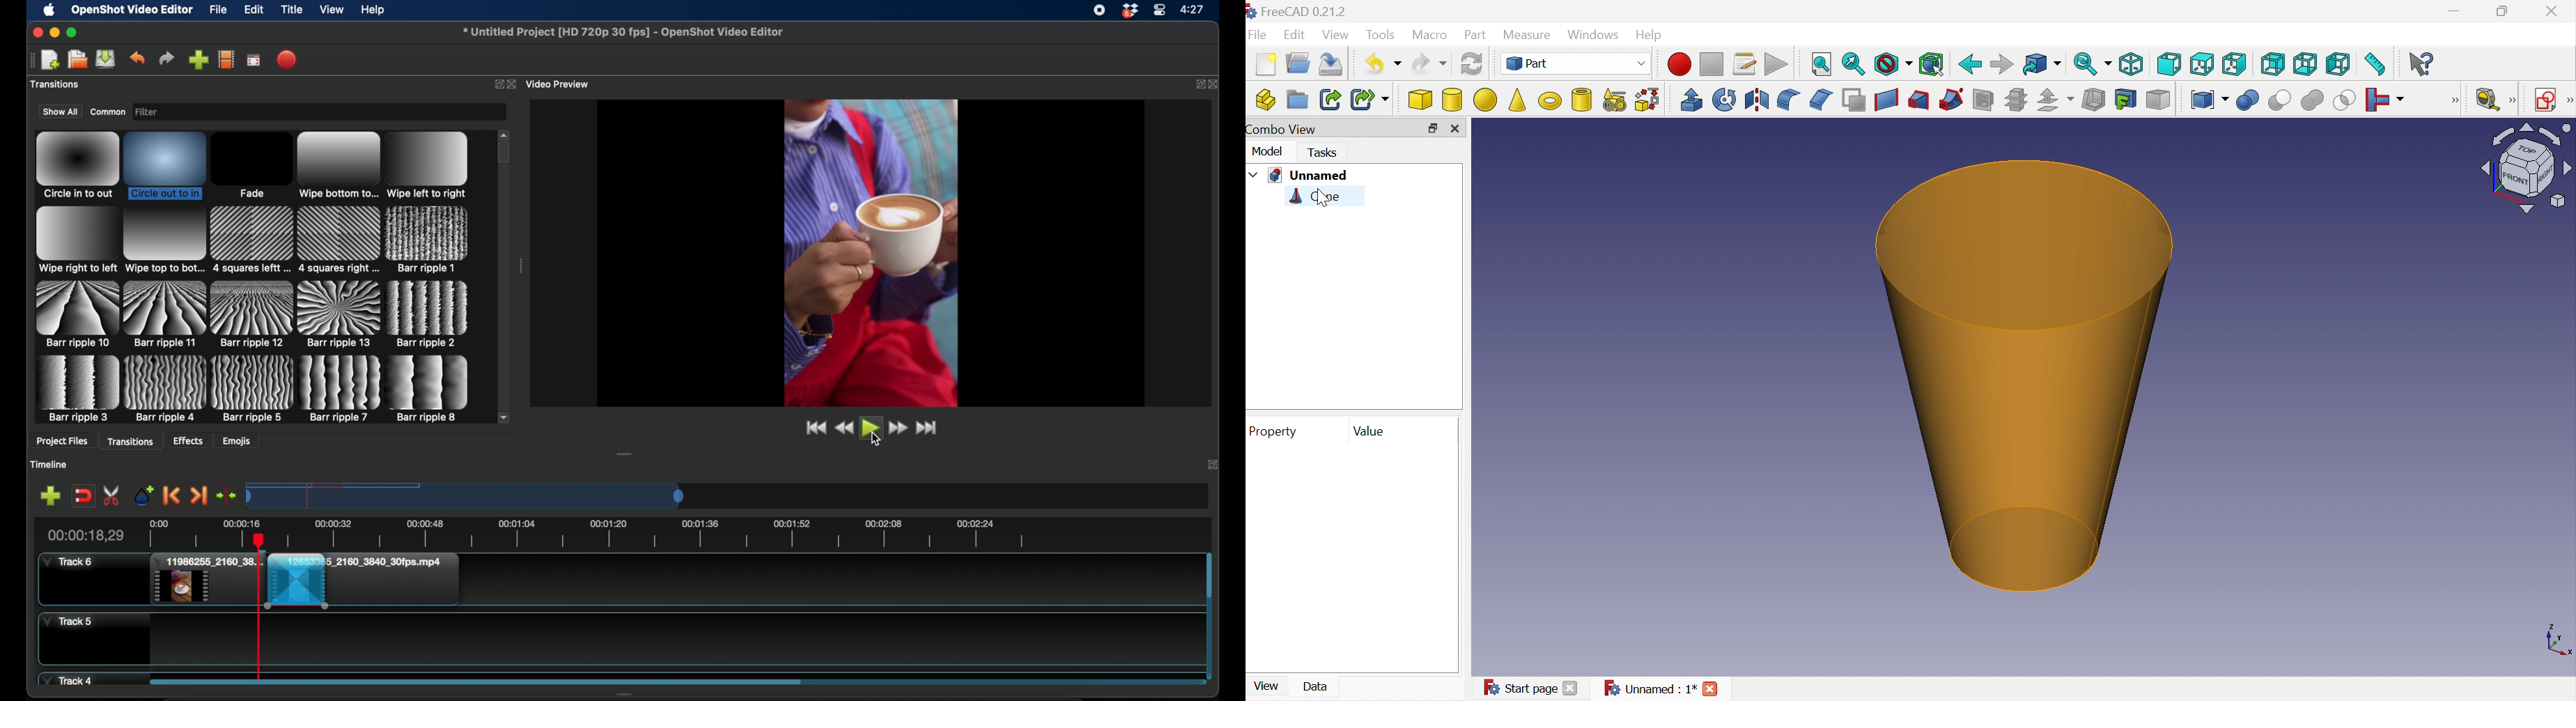 Image resolution: width=2576 pixels, height=728 pixels. Describe the element at coordinates (1852, 66) in the screenshot. I see `Fit selection` at that location.